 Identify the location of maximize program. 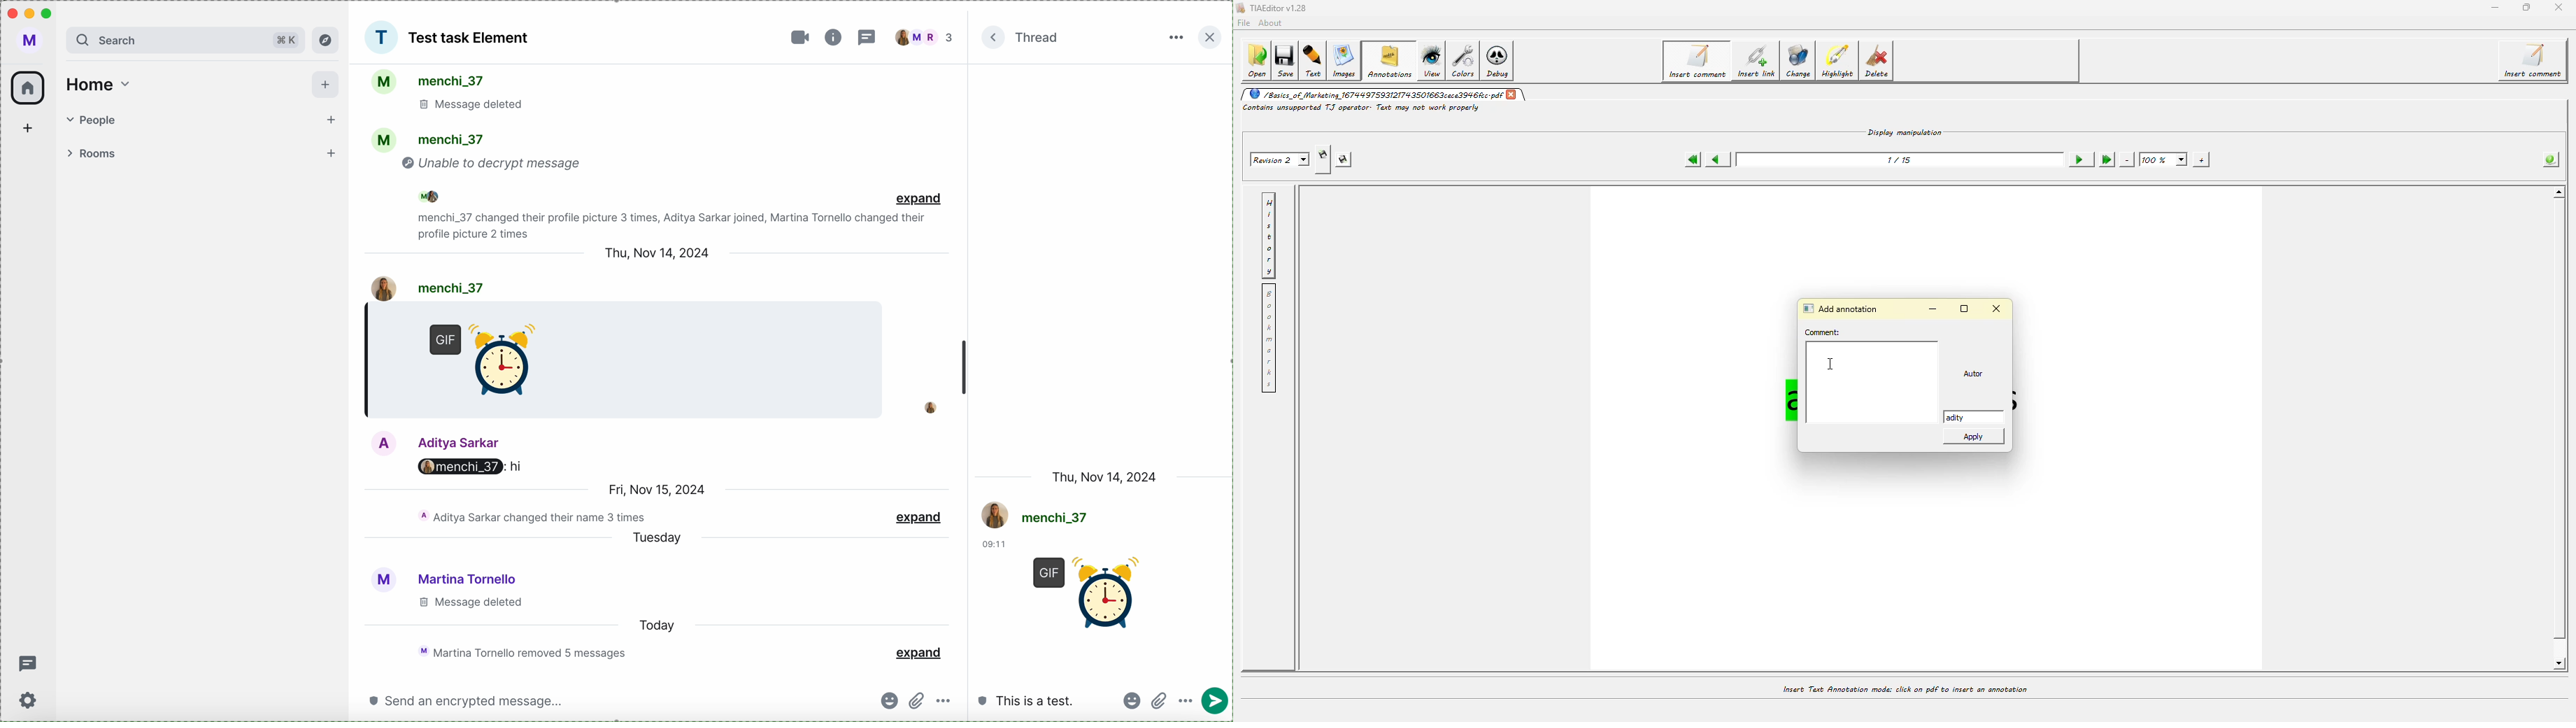
(51, 12).